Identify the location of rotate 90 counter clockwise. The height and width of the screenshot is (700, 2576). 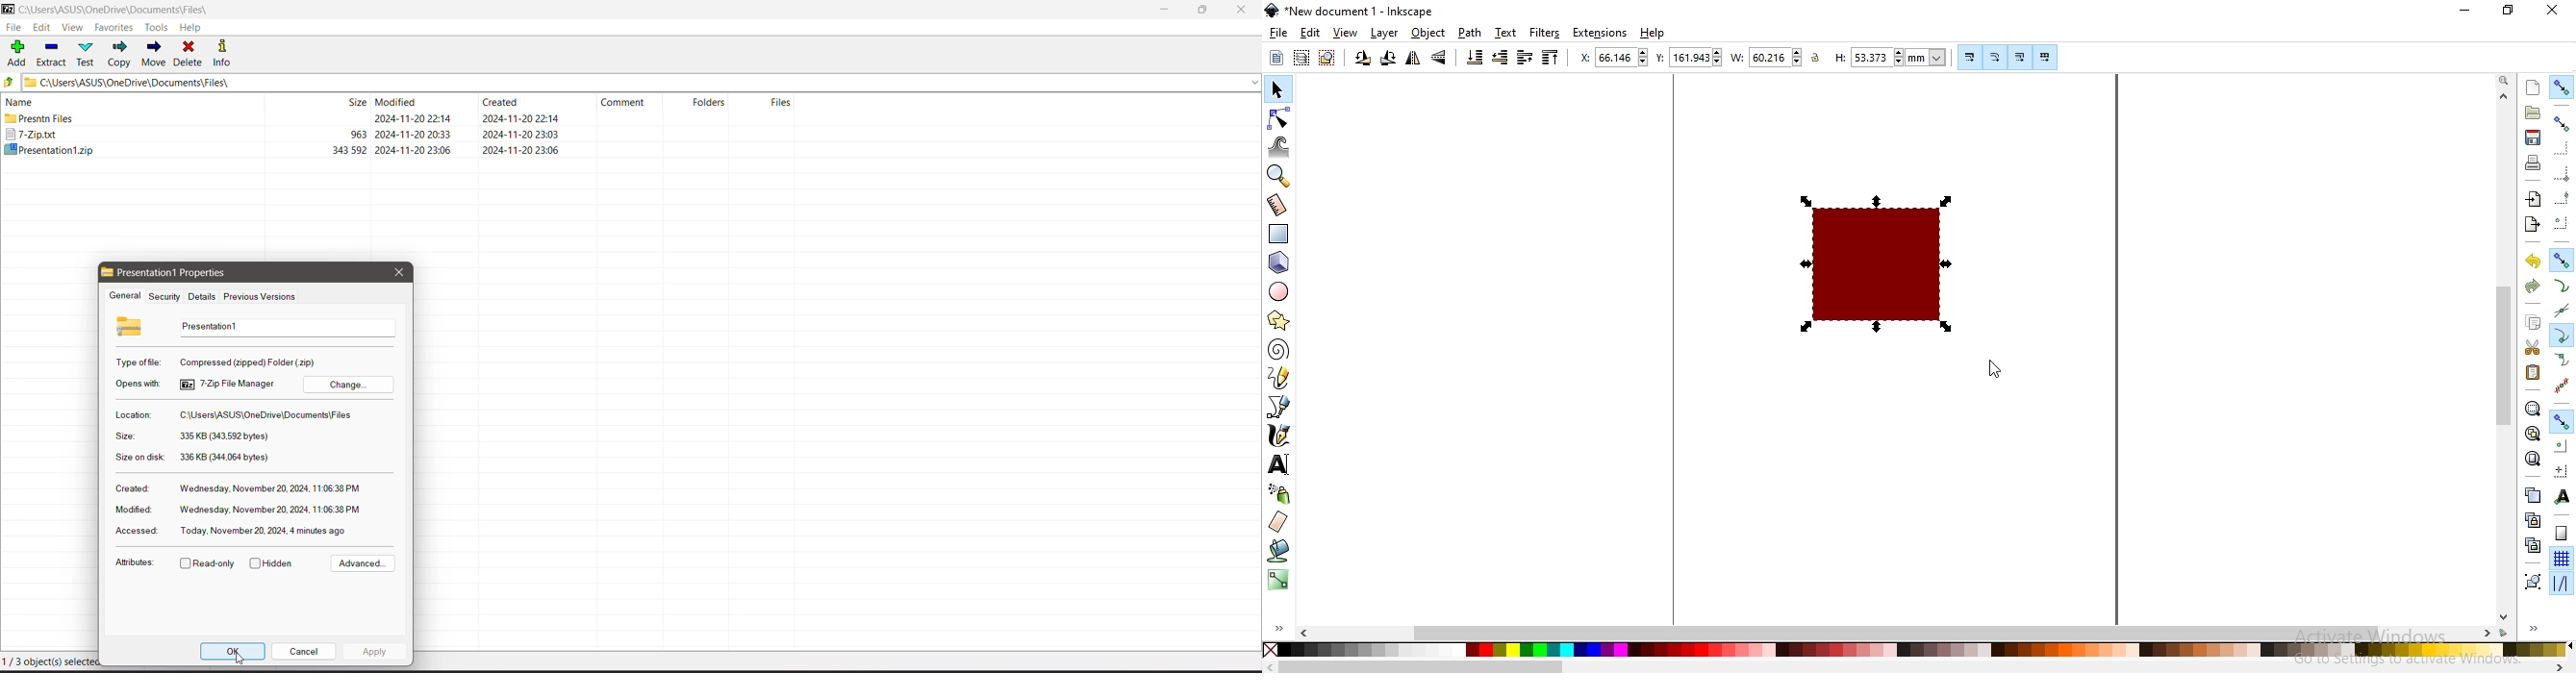
(1361, 60).